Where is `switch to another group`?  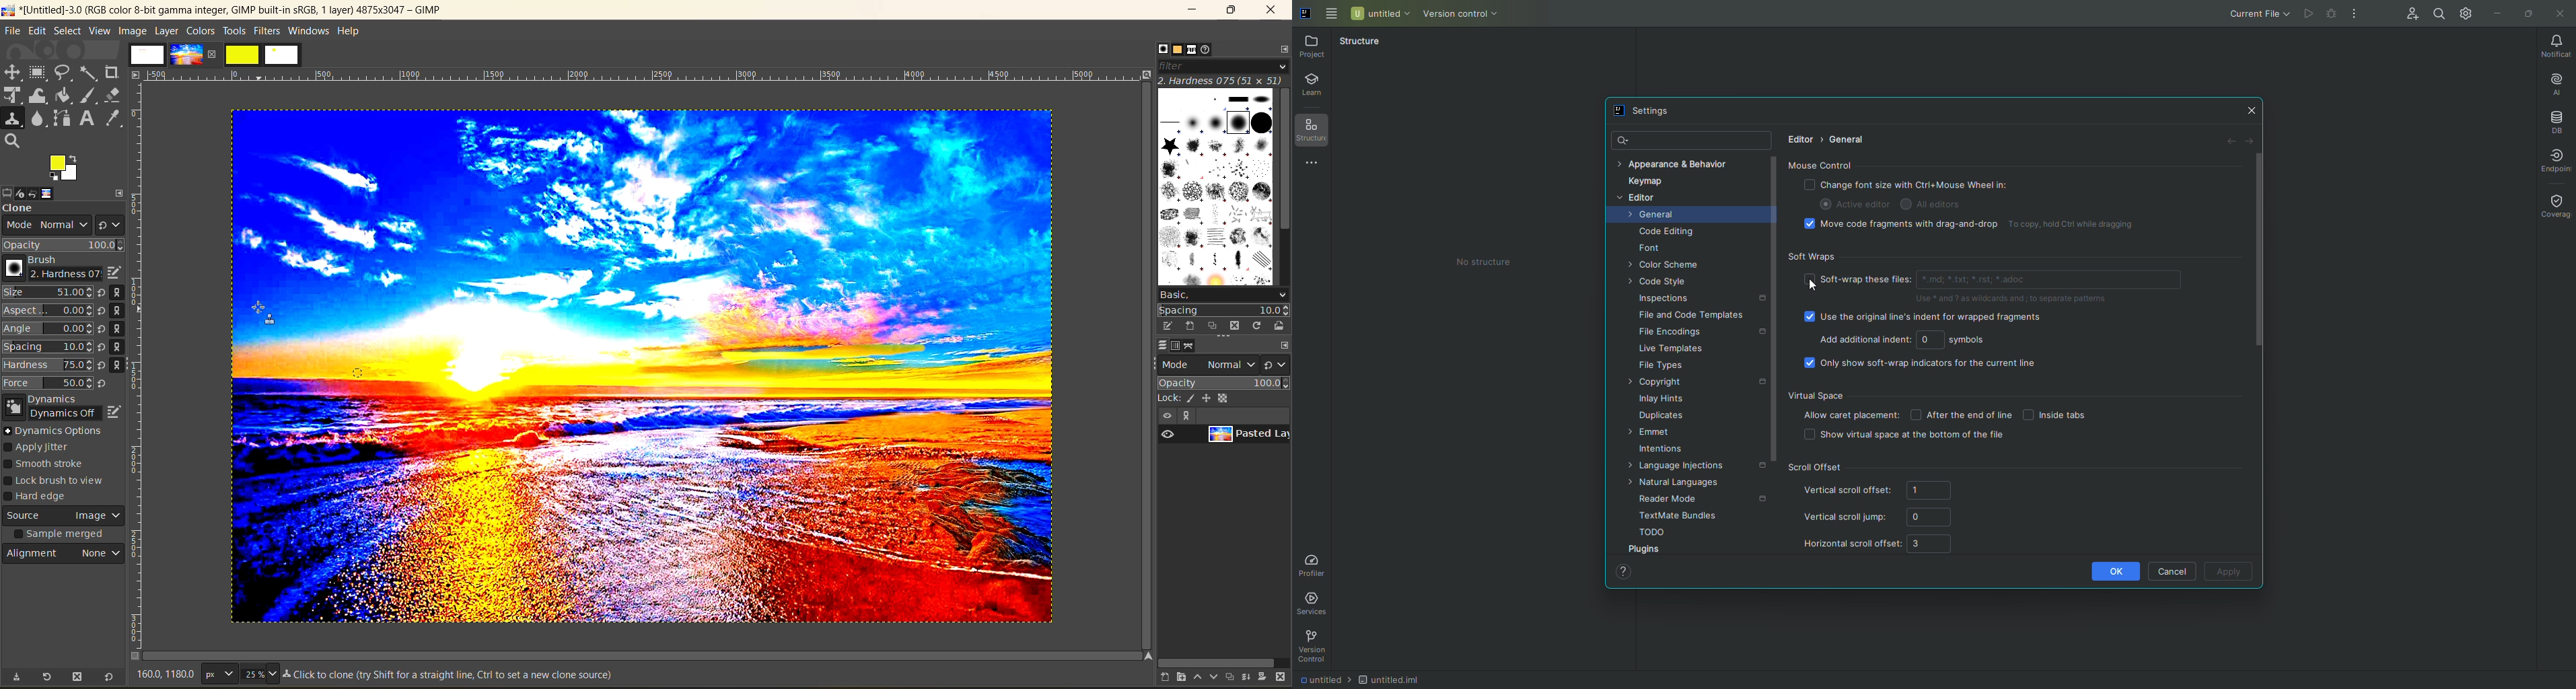
switch to another group is located at coordinates (1277, 364).